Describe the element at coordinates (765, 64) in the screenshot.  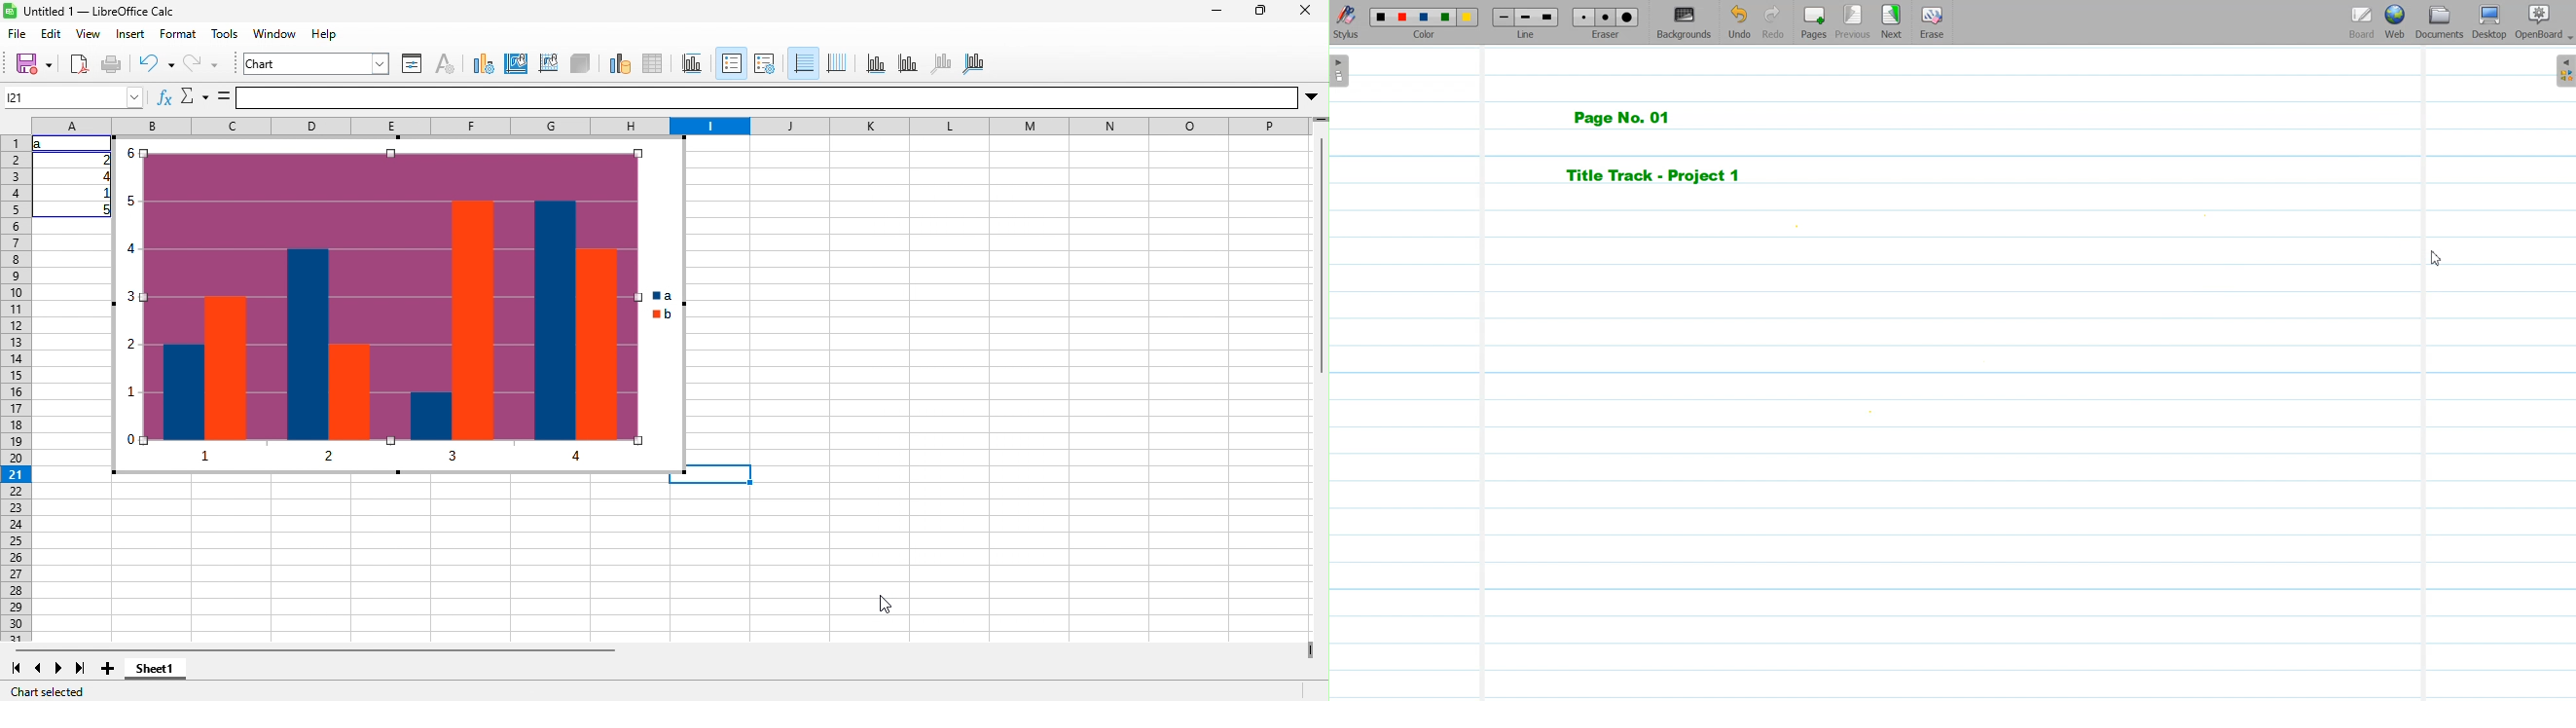
I see `legend` at that location.